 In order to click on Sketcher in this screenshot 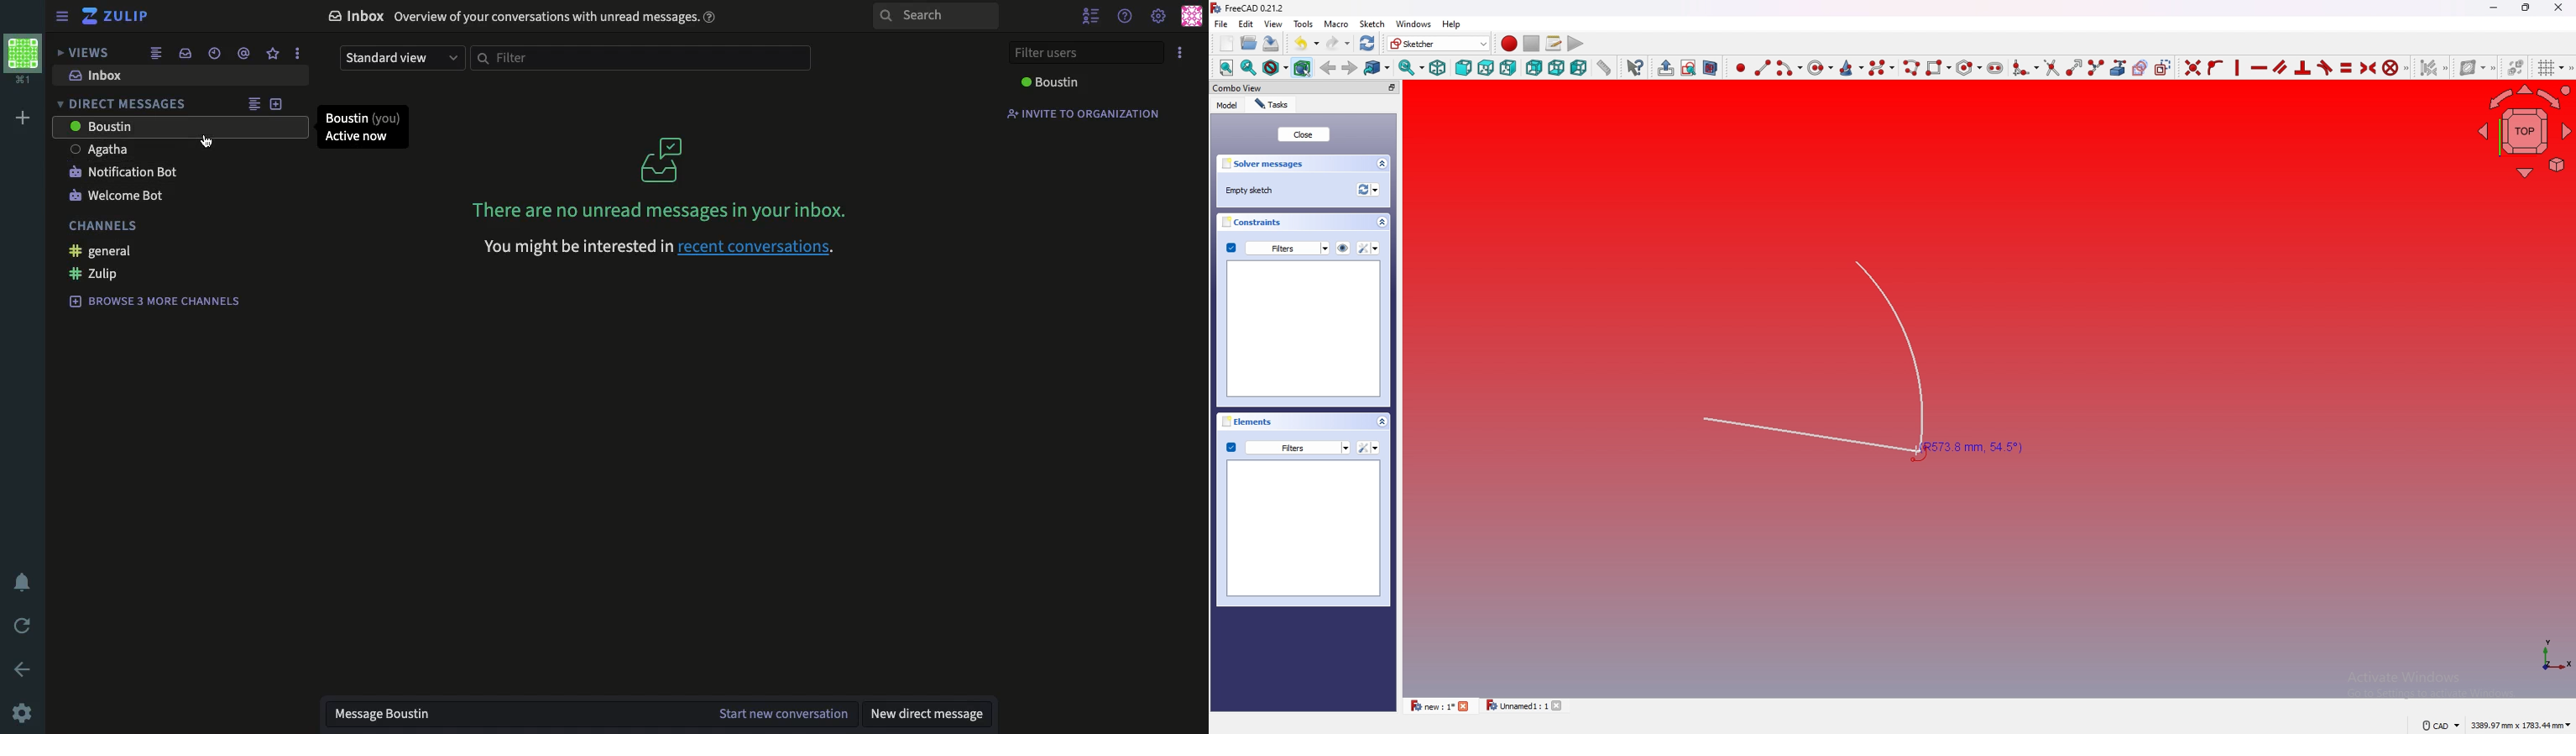, I will do `click(1439, 43)`.